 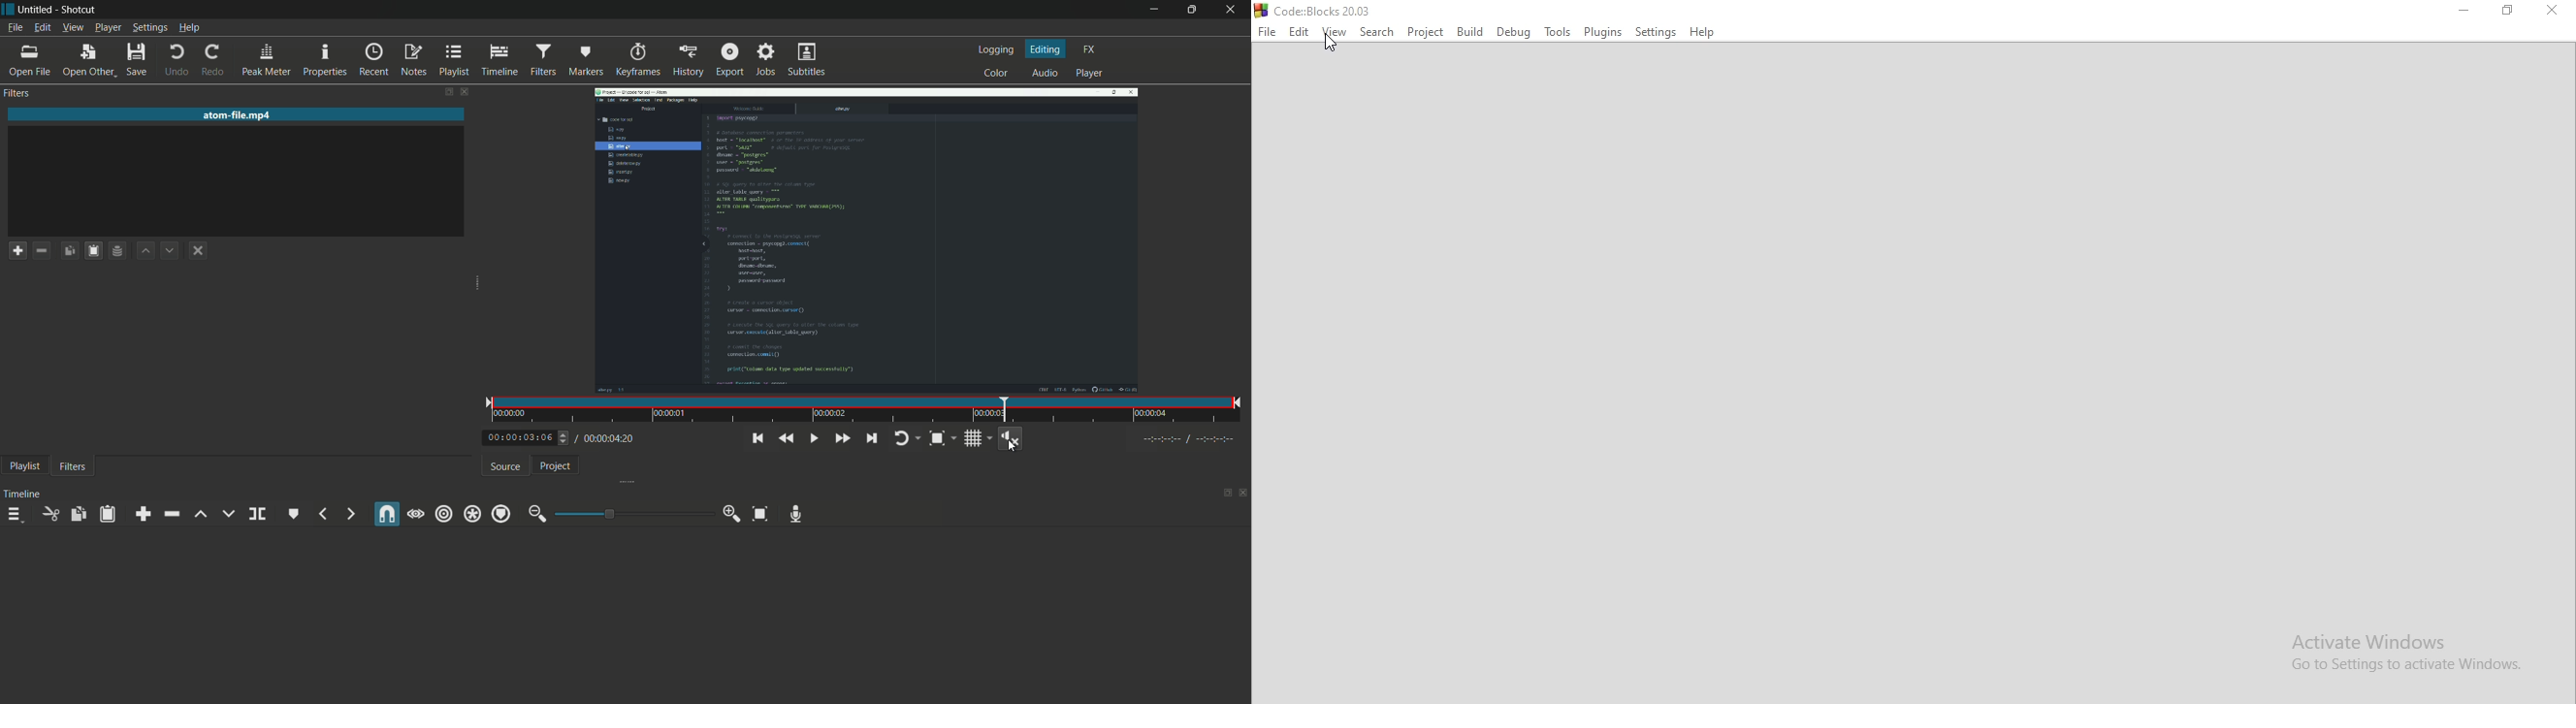 I want to click on move filter up, so click(x=146, y=251).